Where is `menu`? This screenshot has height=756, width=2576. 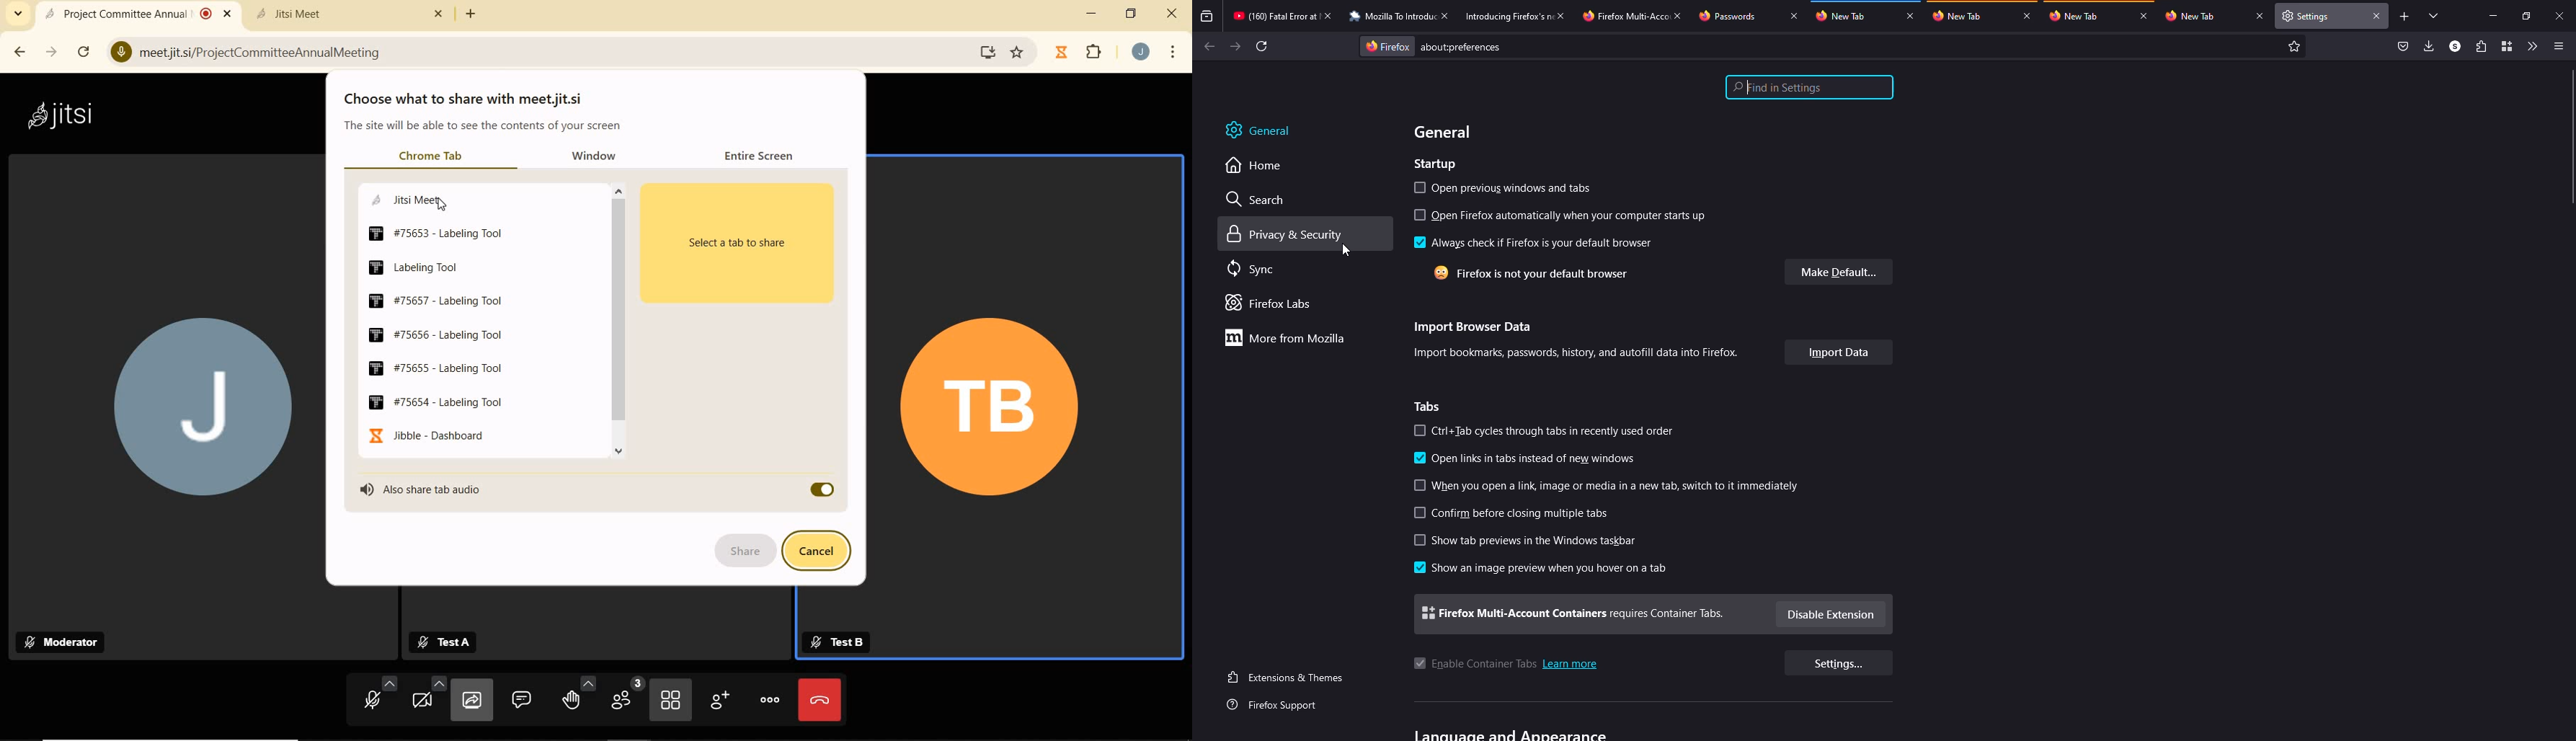
menu is located at coordinates (2557, 46).